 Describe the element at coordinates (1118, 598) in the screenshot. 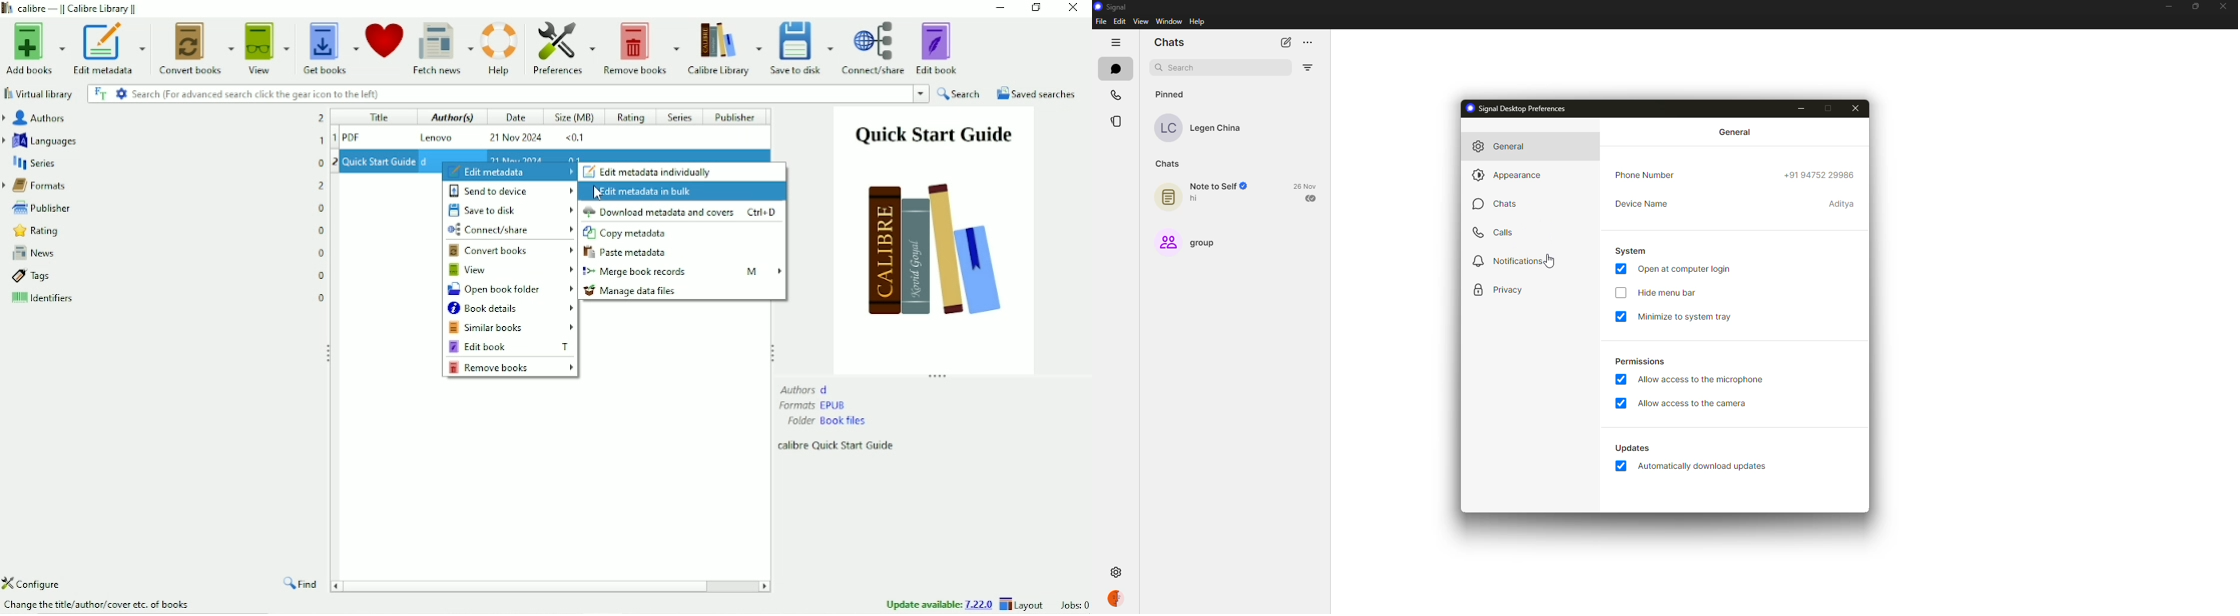

I see `profile` at that location.